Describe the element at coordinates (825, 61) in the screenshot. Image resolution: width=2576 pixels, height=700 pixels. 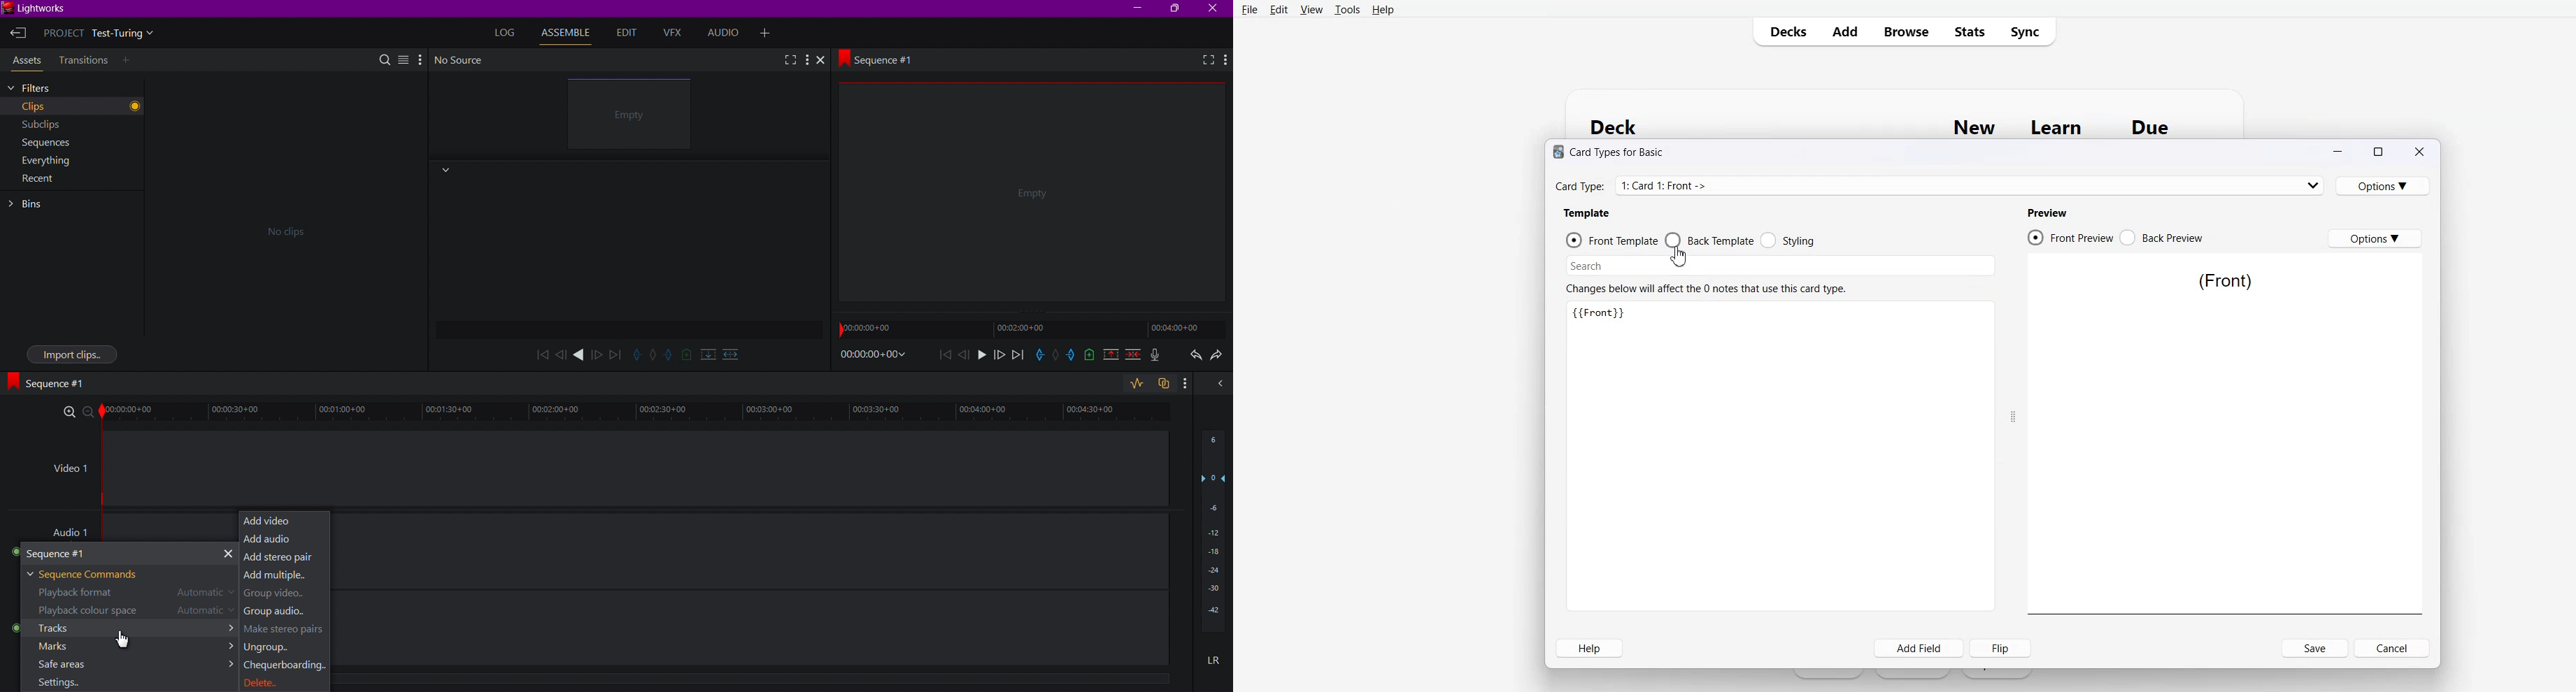
I see `Close` at that location.